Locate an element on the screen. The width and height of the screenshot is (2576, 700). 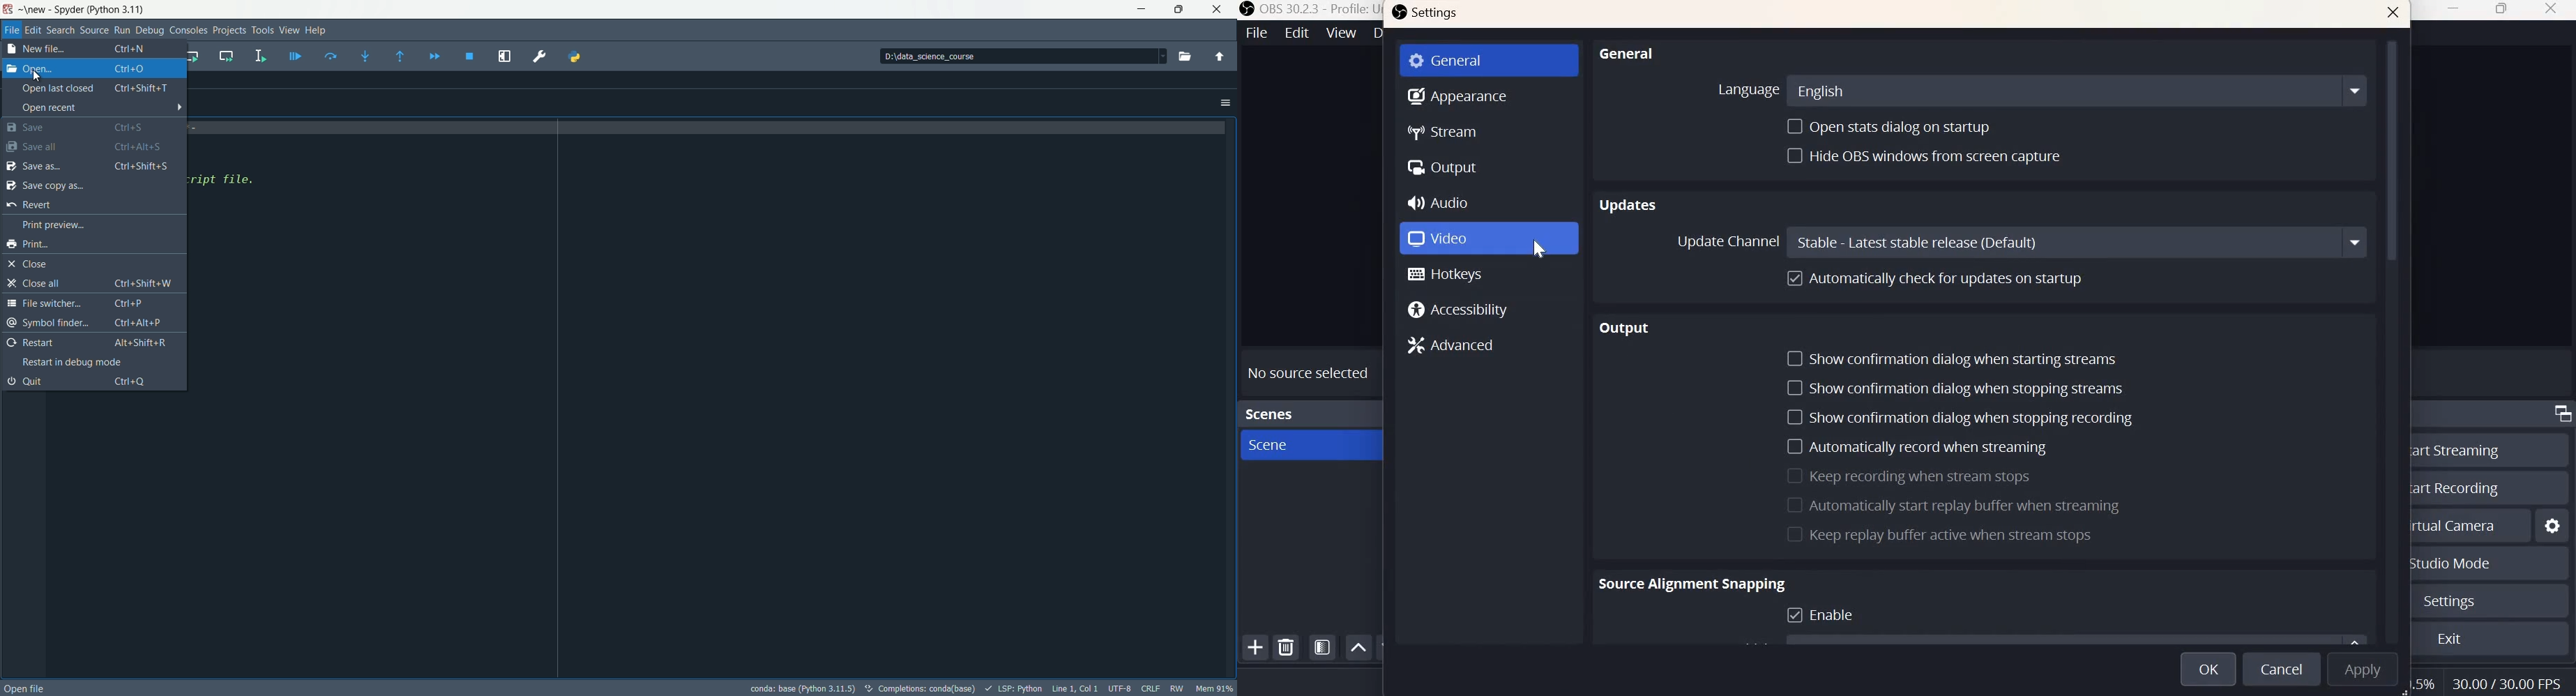
PYTHONPATH manager is located at coordinates (580, 57).